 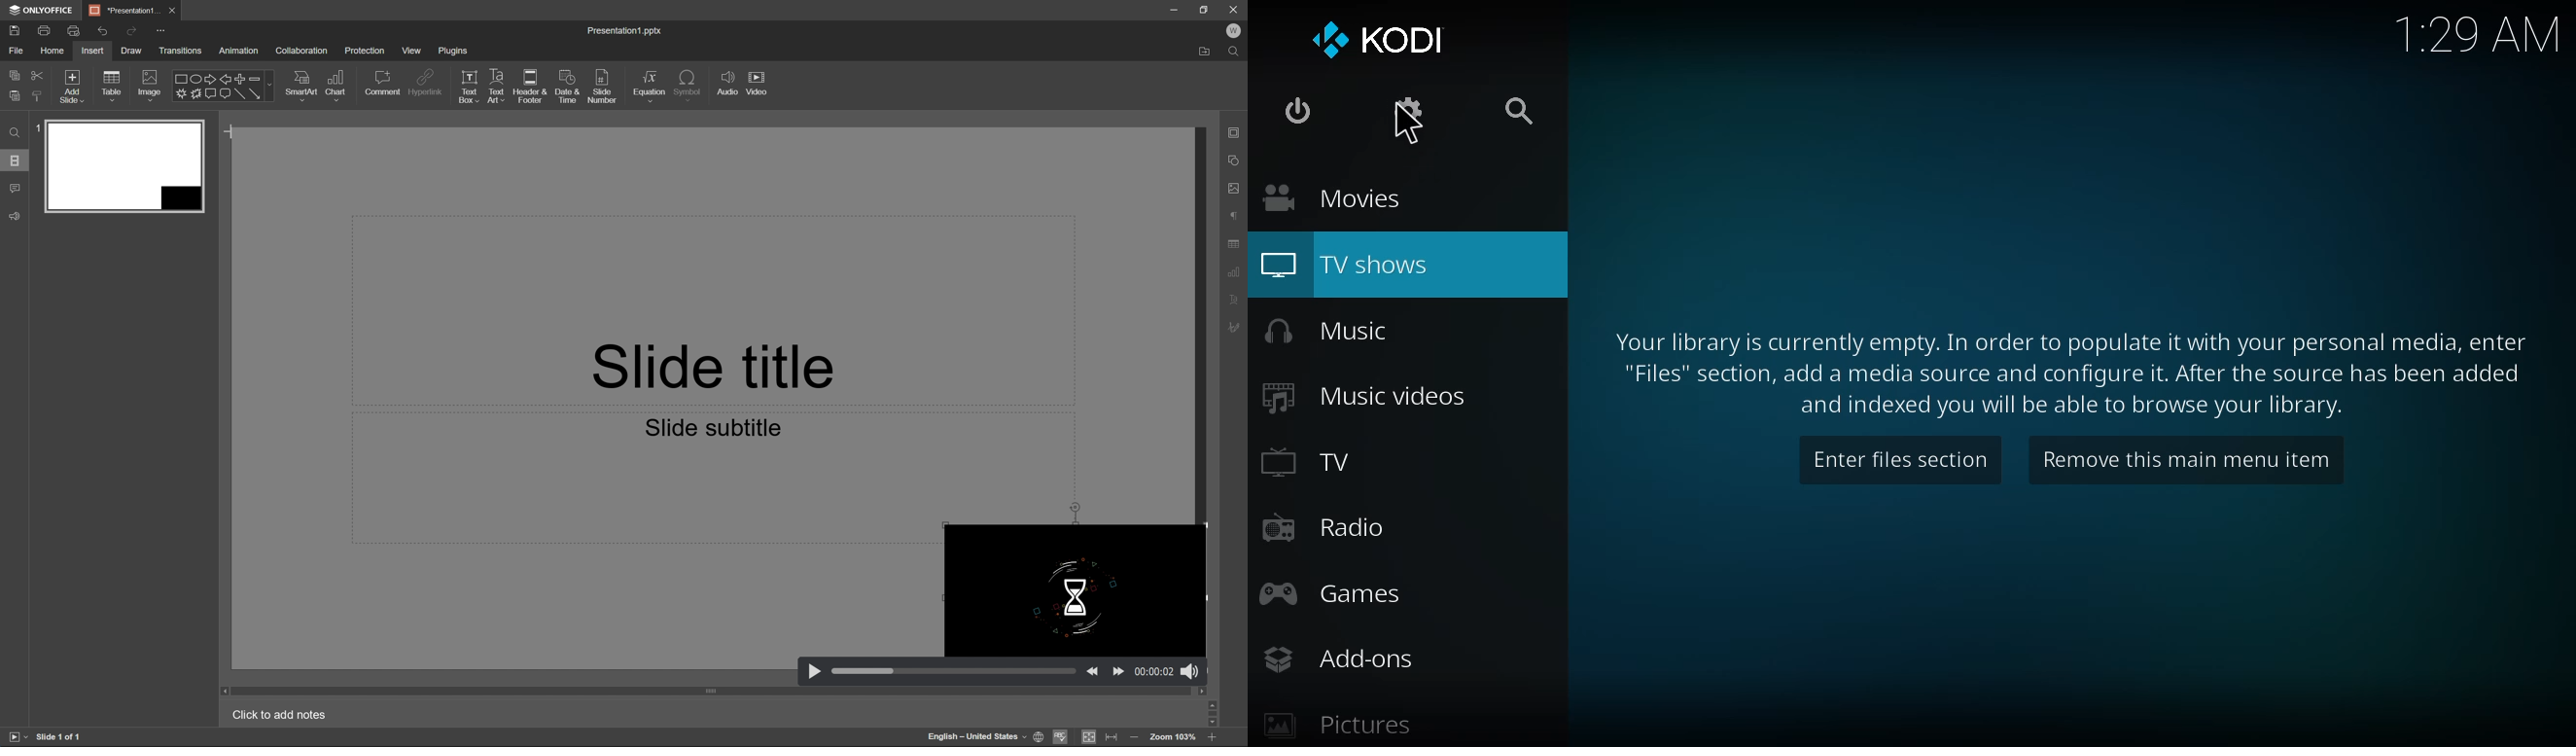 I want to click on cut, so click(x=39, y=74).